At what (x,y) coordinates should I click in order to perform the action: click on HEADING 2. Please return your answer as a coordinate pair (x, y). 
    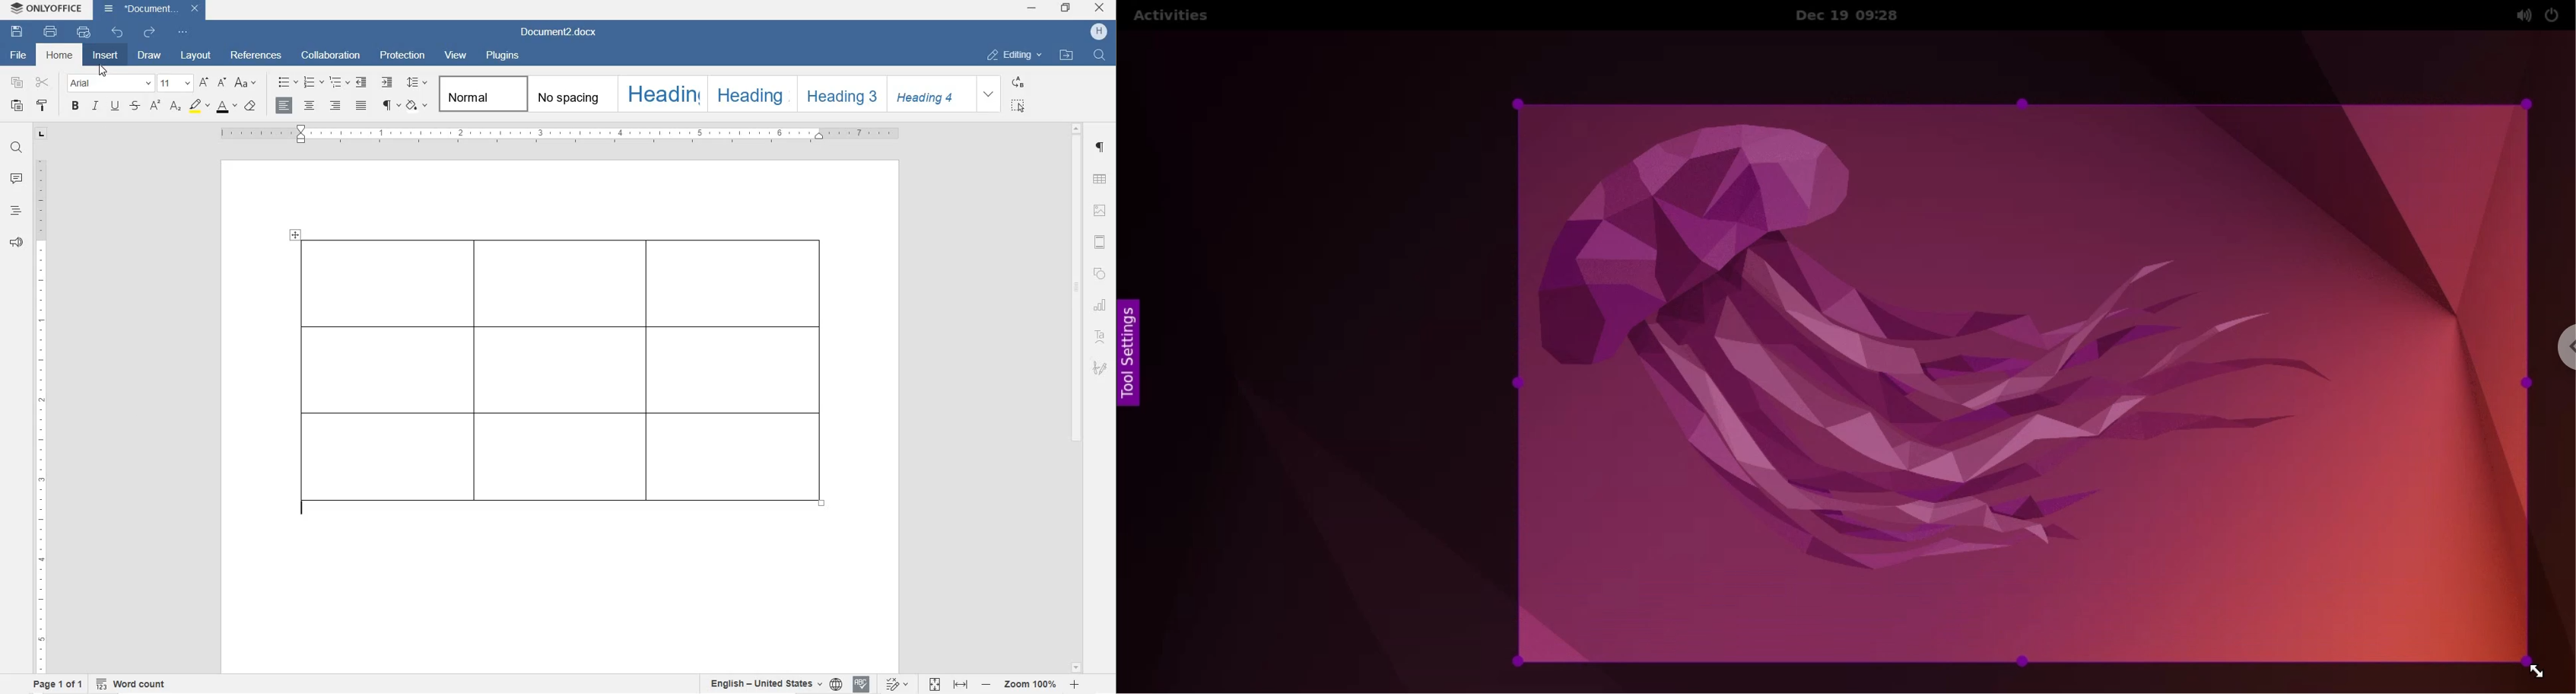
    Looking at the image, I should click on (751, 94).